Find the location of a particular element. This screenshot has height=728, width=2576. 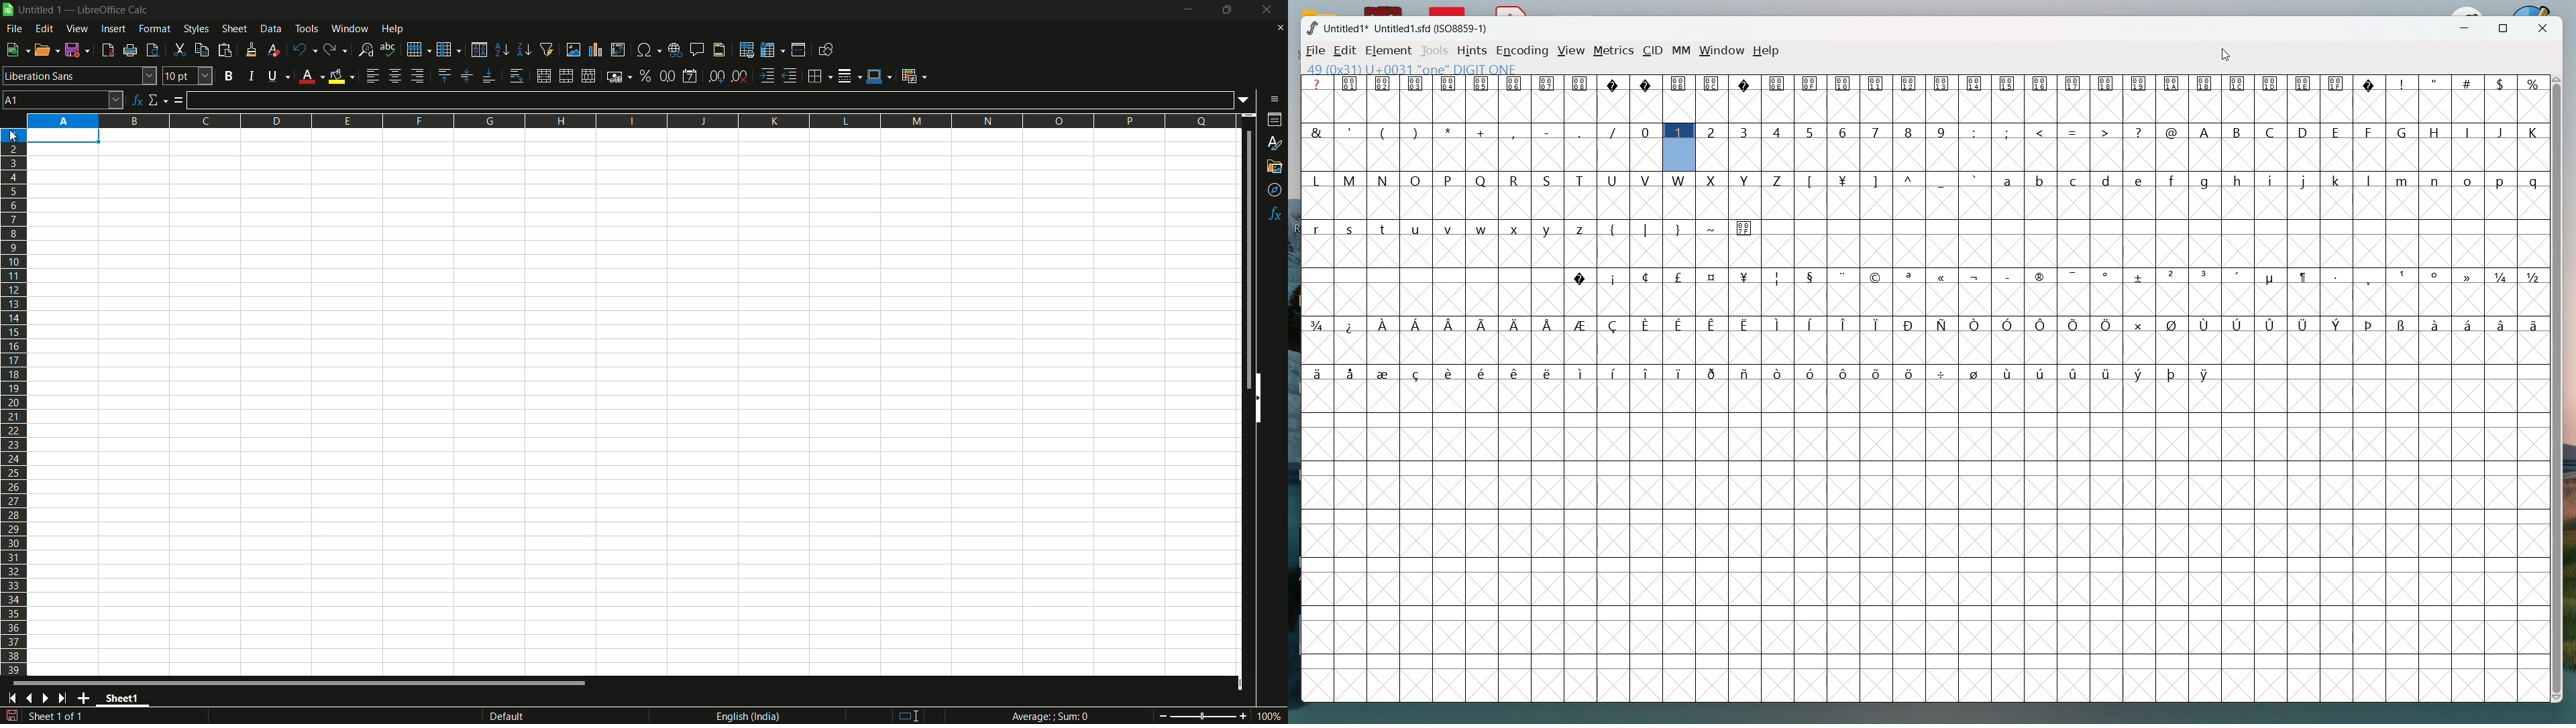

metrics is located at coordinates (1614, 51).